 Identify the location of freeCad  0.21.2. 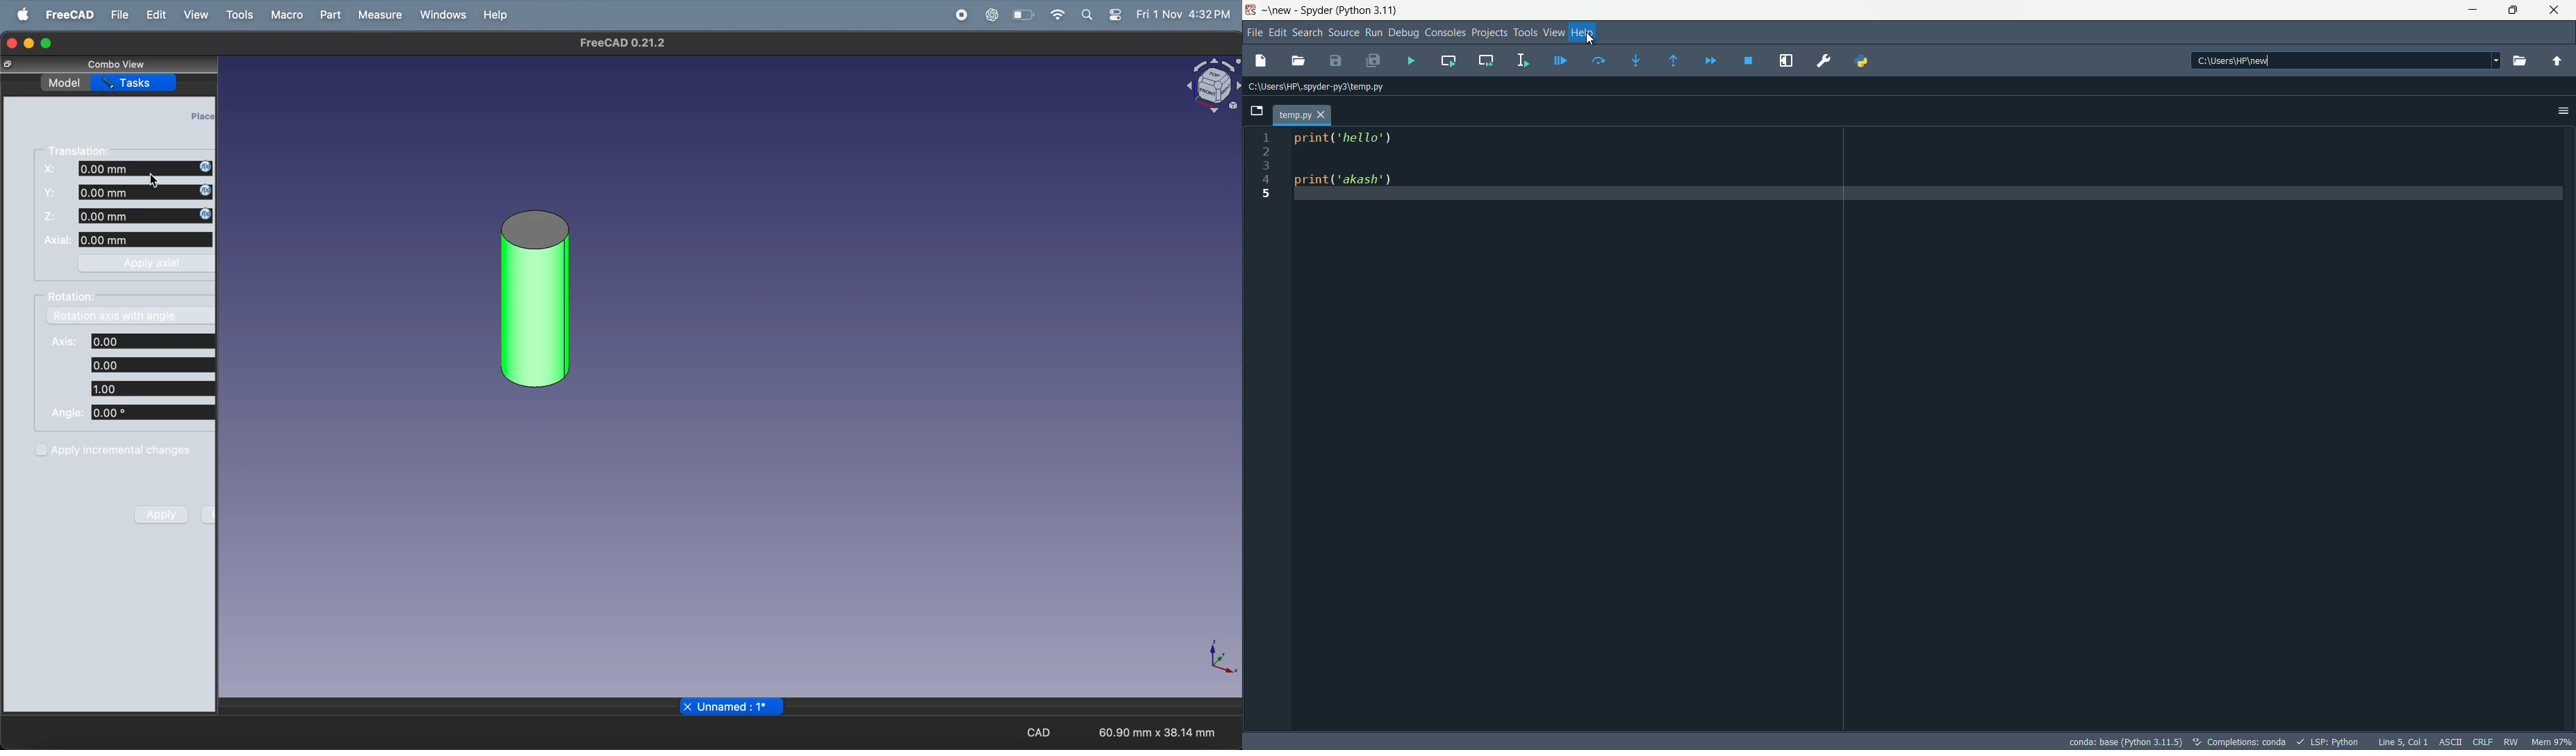
(622, 43).